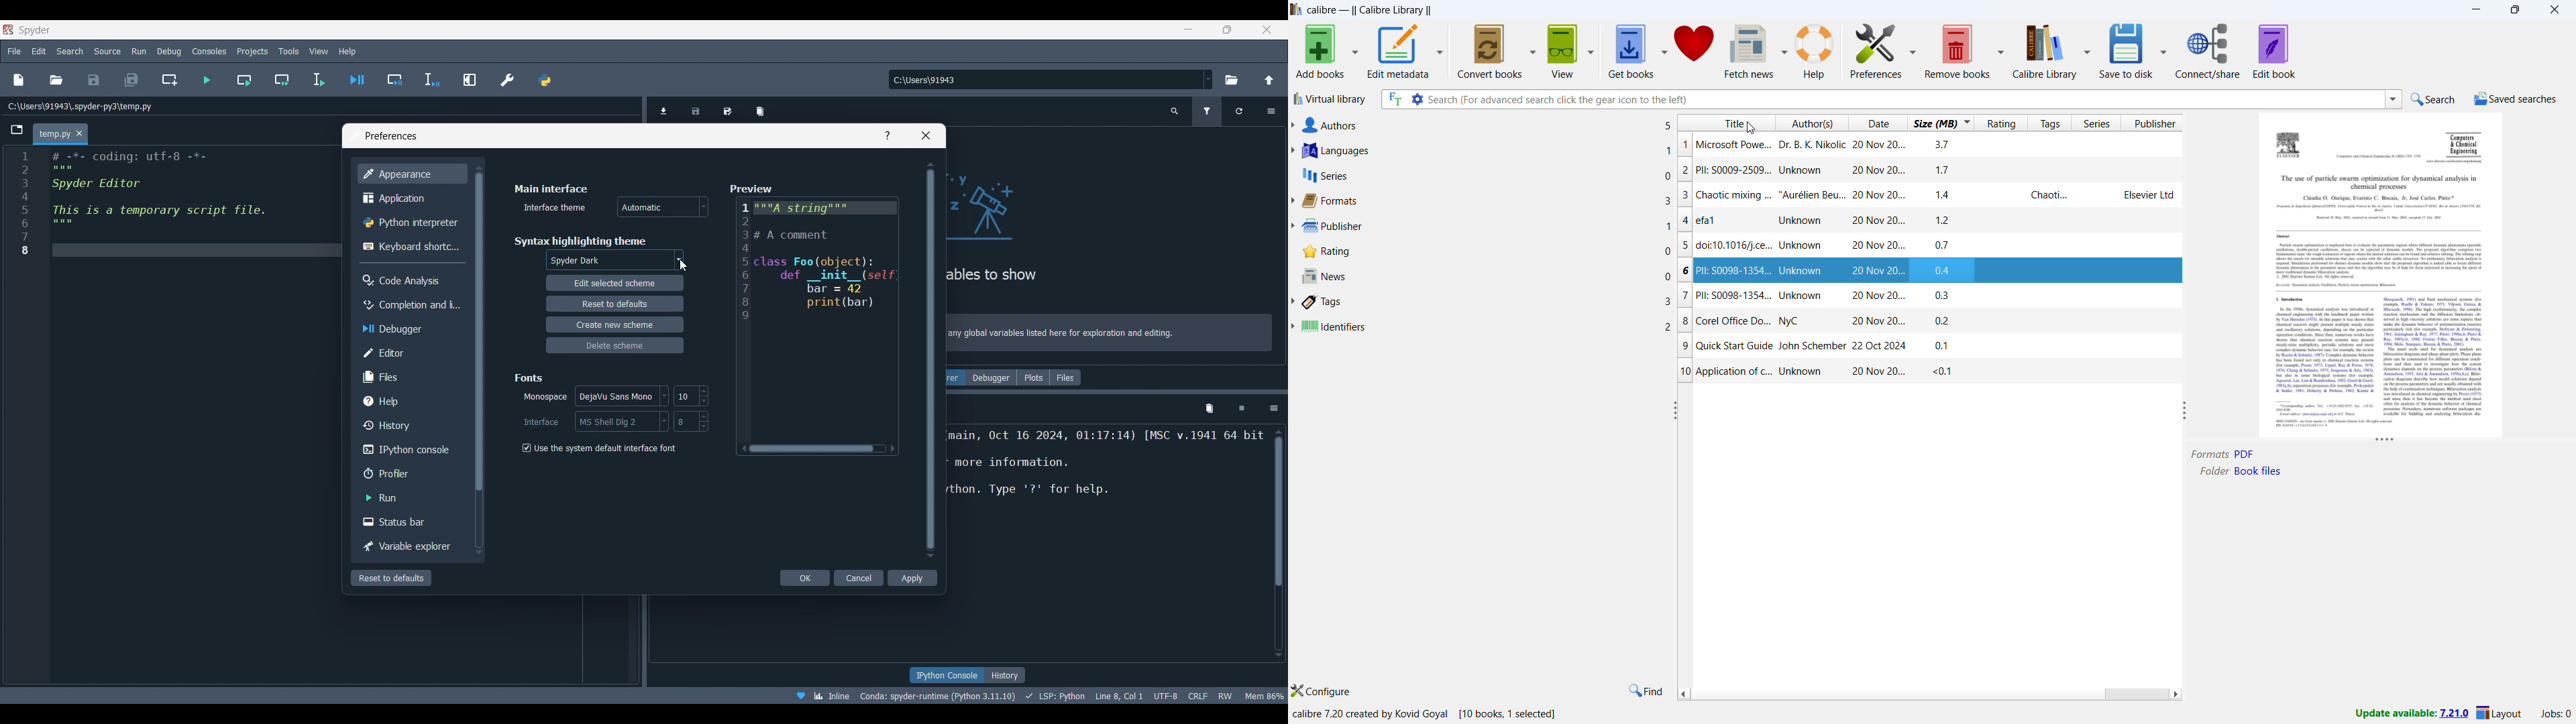  I want to click on Software logo, so click(8, 29).